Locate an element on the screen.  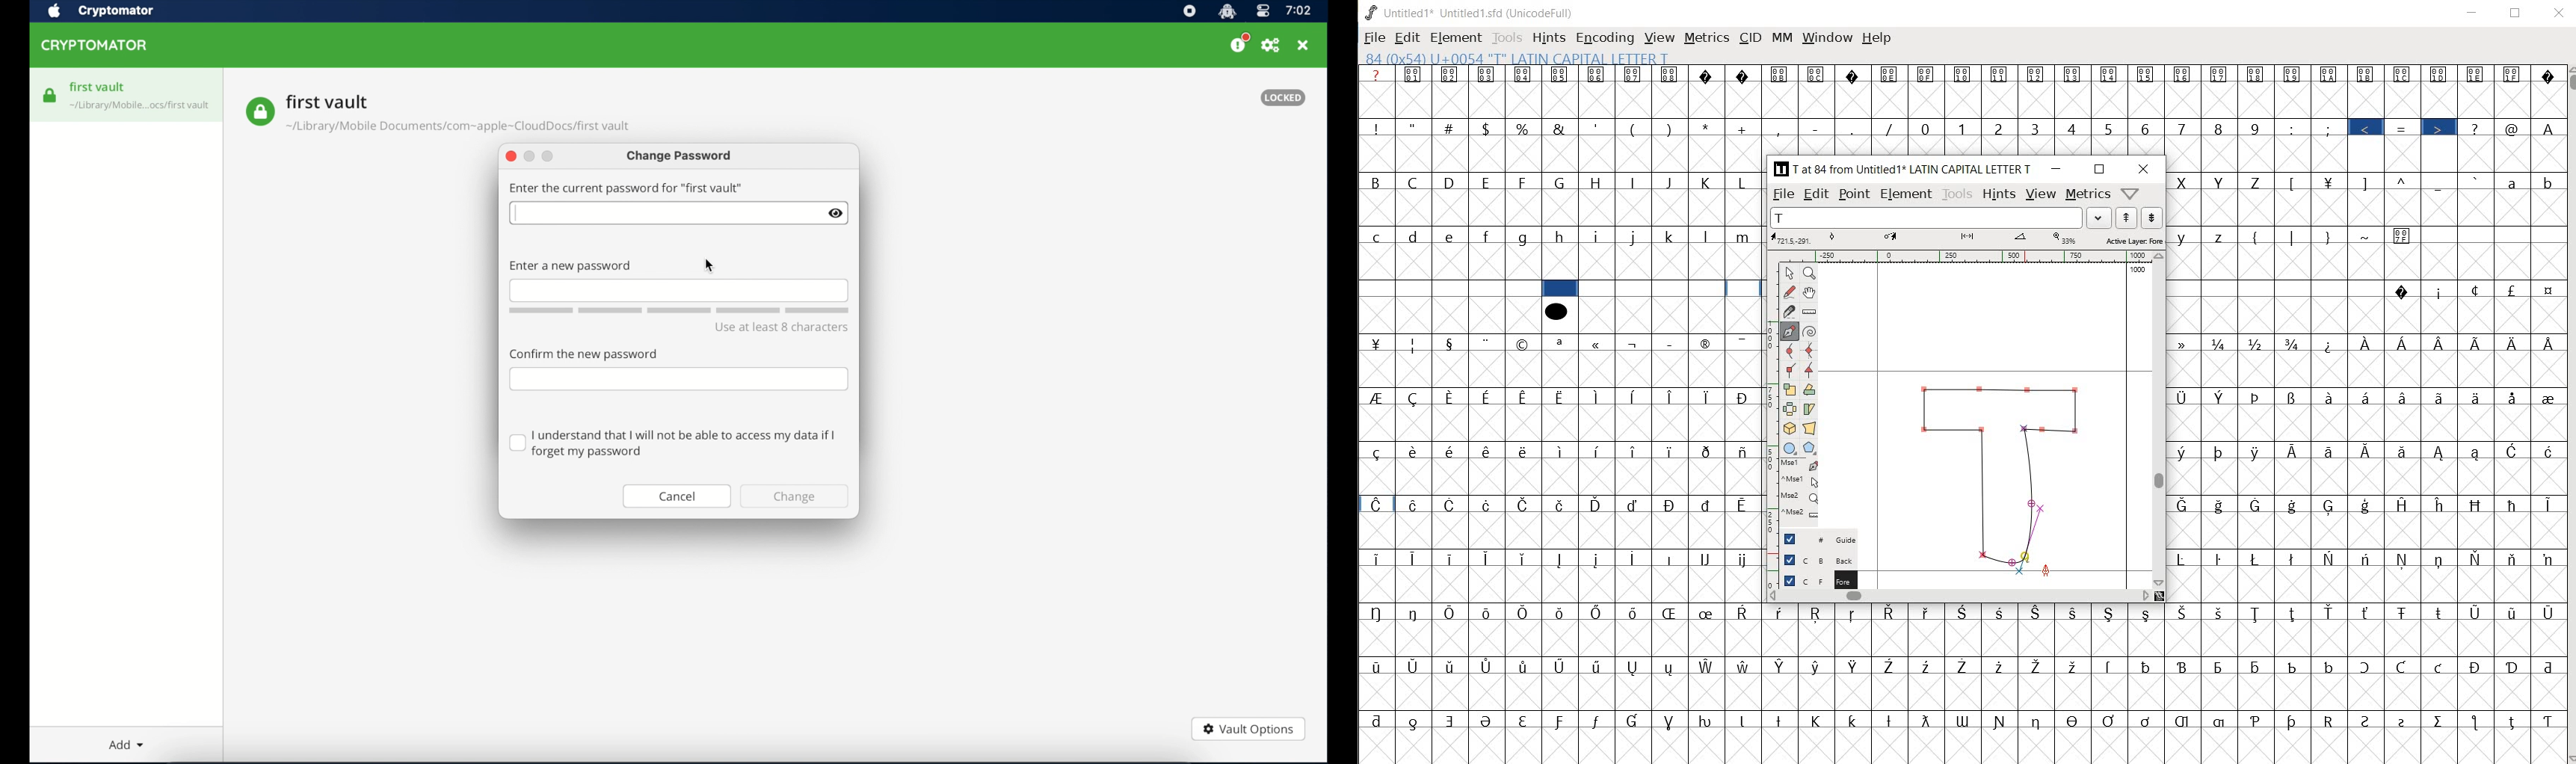
Symbol is located at coordinates (1377, 560).